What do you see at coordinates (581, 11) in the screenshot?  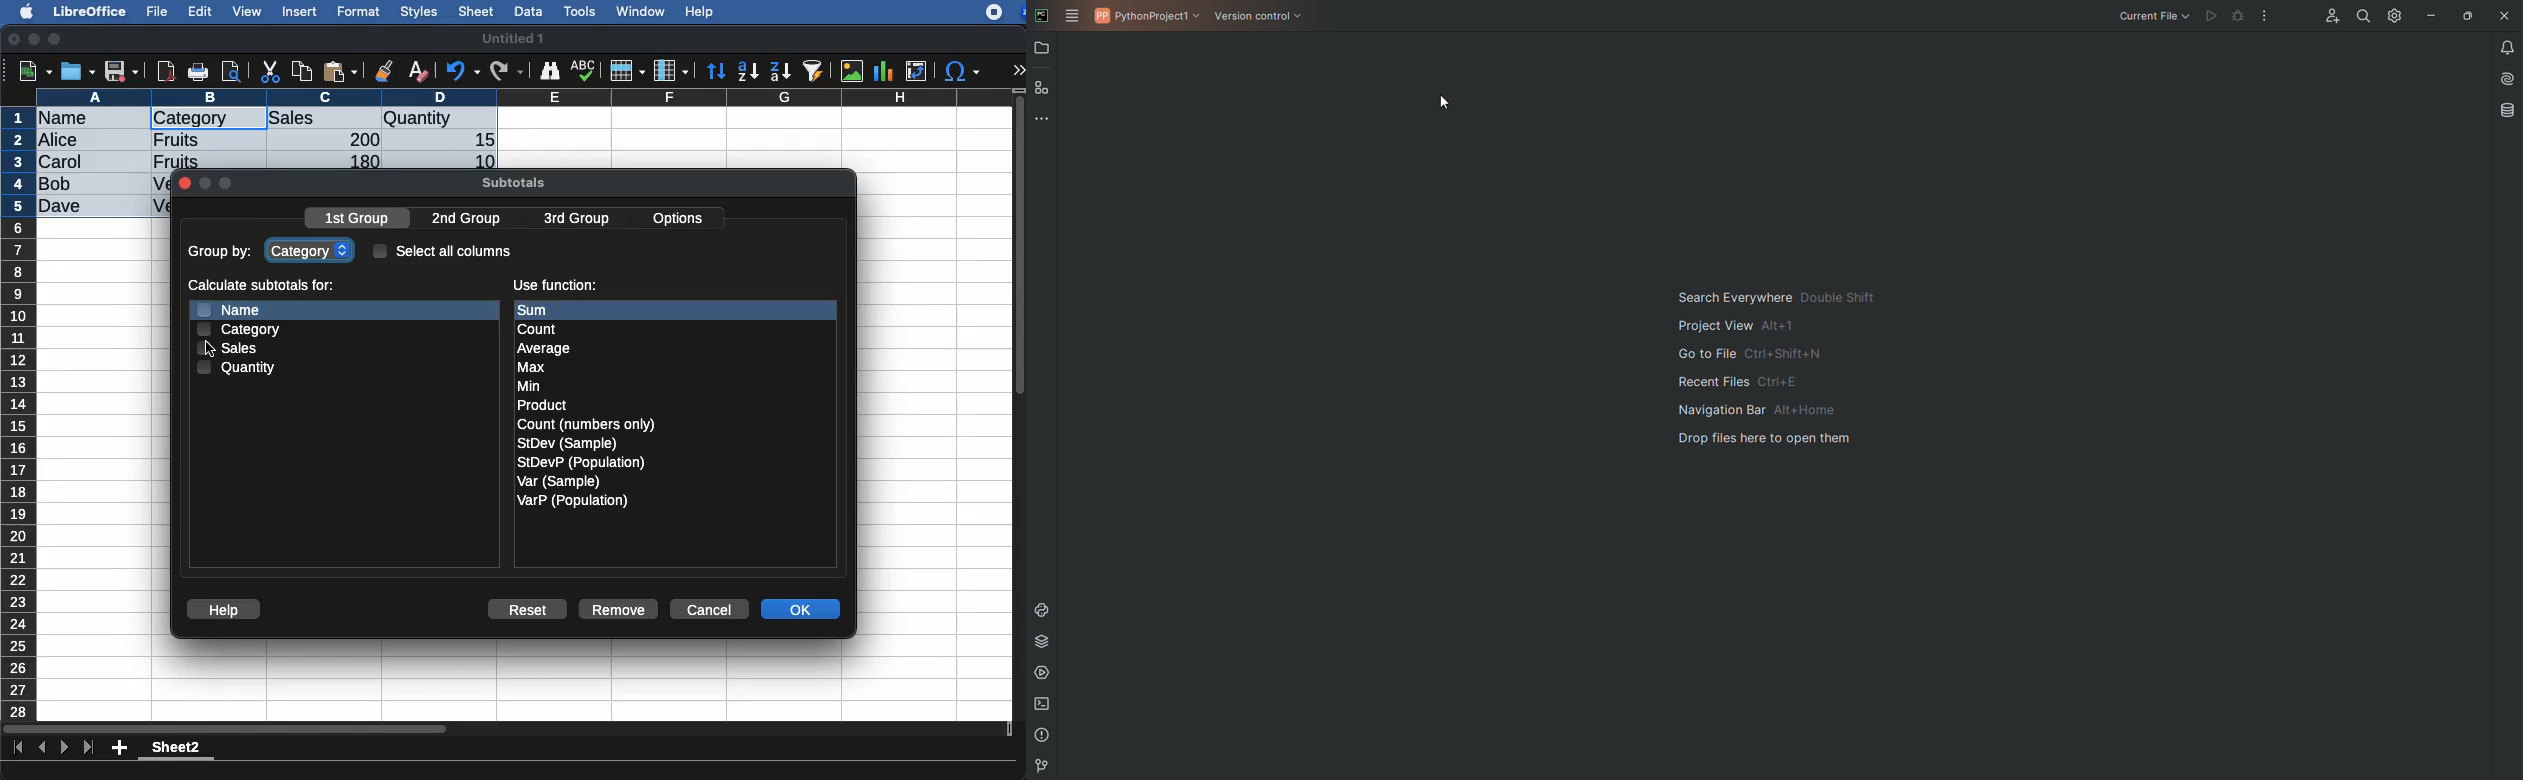 I see `tools` at bounding box center [581, 11].